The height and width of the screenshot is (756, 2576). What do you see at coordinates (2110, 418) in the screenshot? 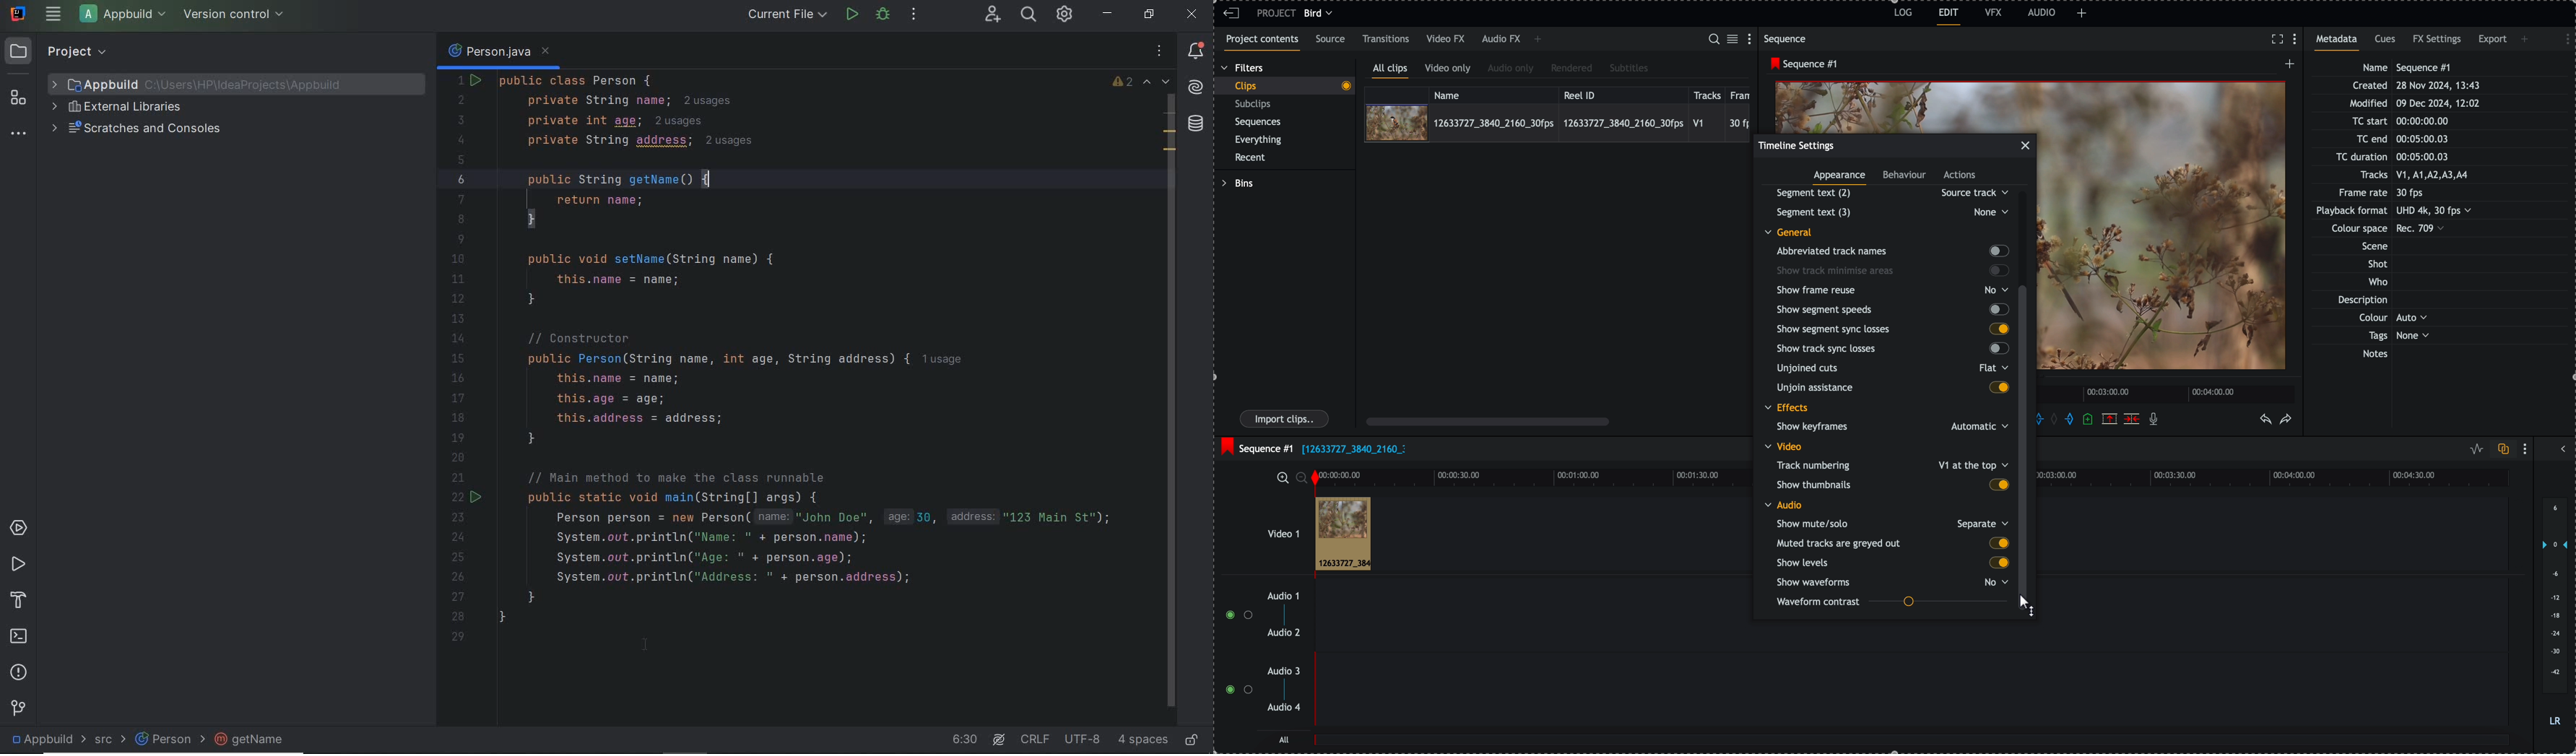
I see `remove the marked section` at bounding box center [2110, 418].